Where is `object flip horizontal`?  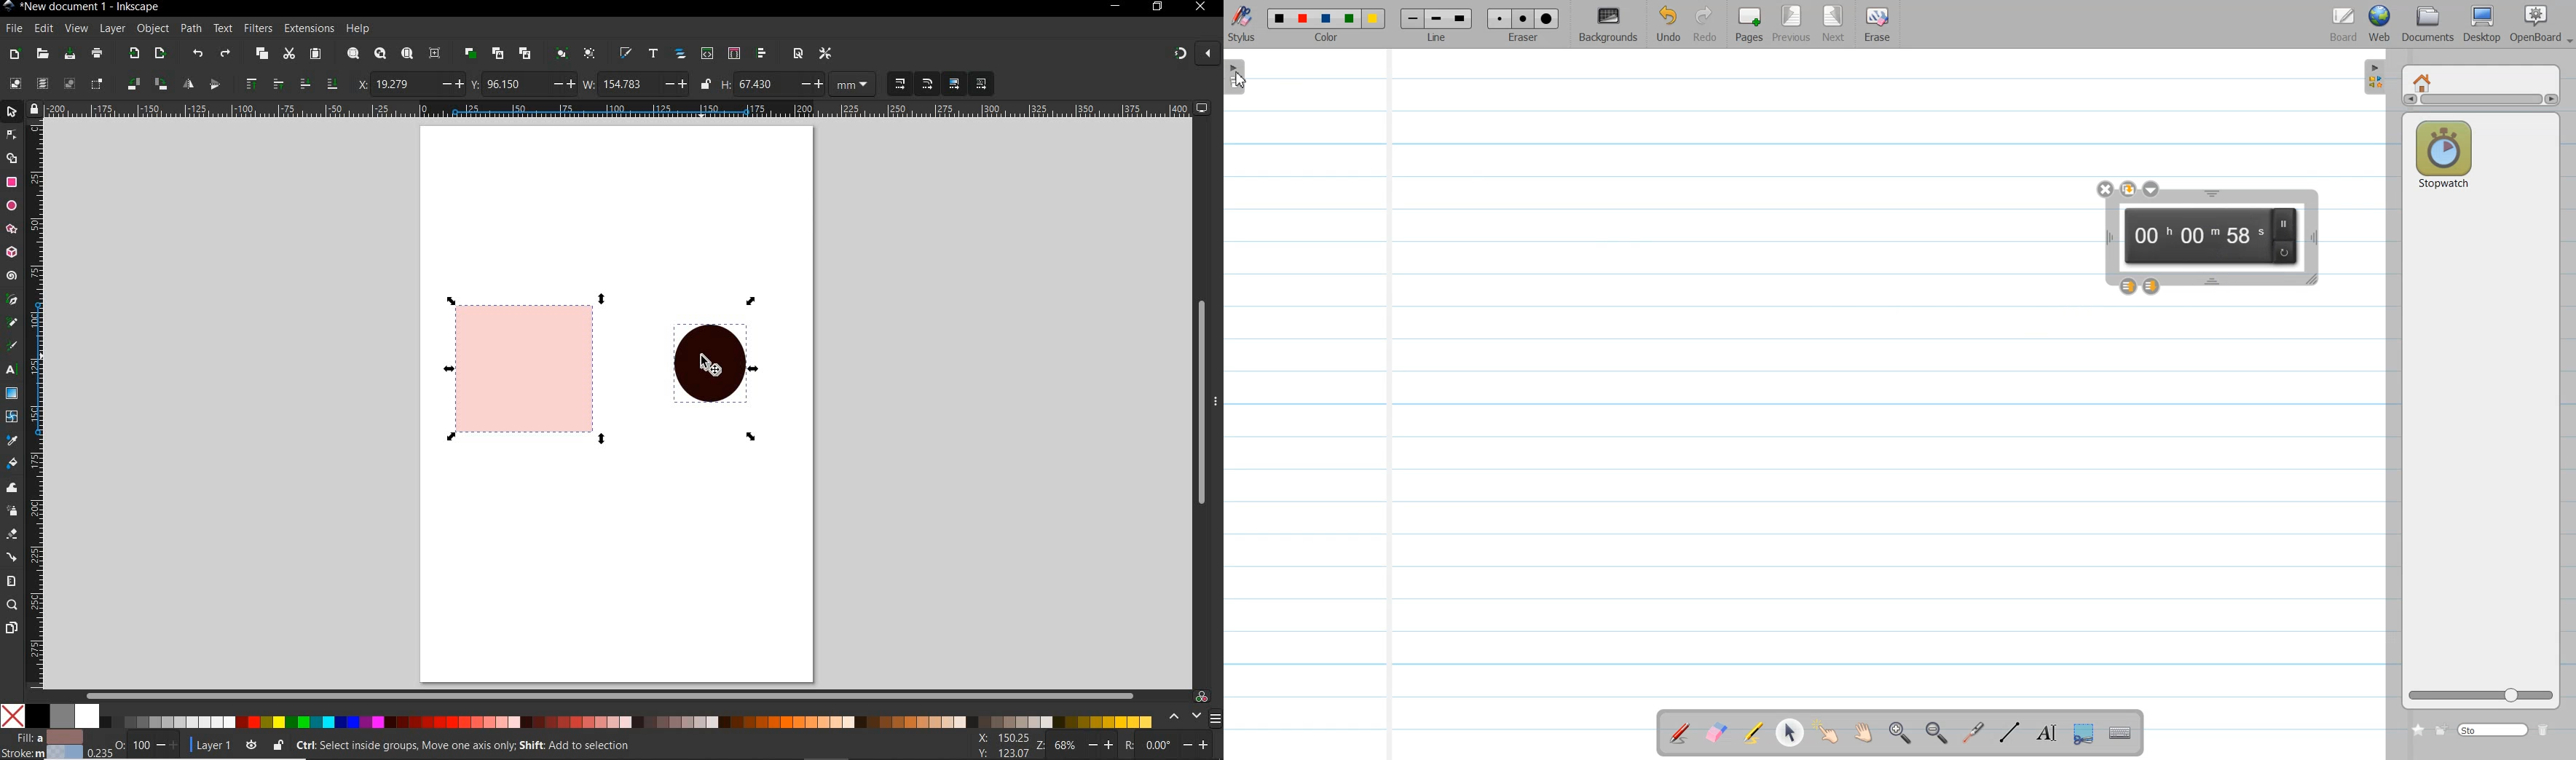 object flip horizontal is located at coordinates (189, 84).